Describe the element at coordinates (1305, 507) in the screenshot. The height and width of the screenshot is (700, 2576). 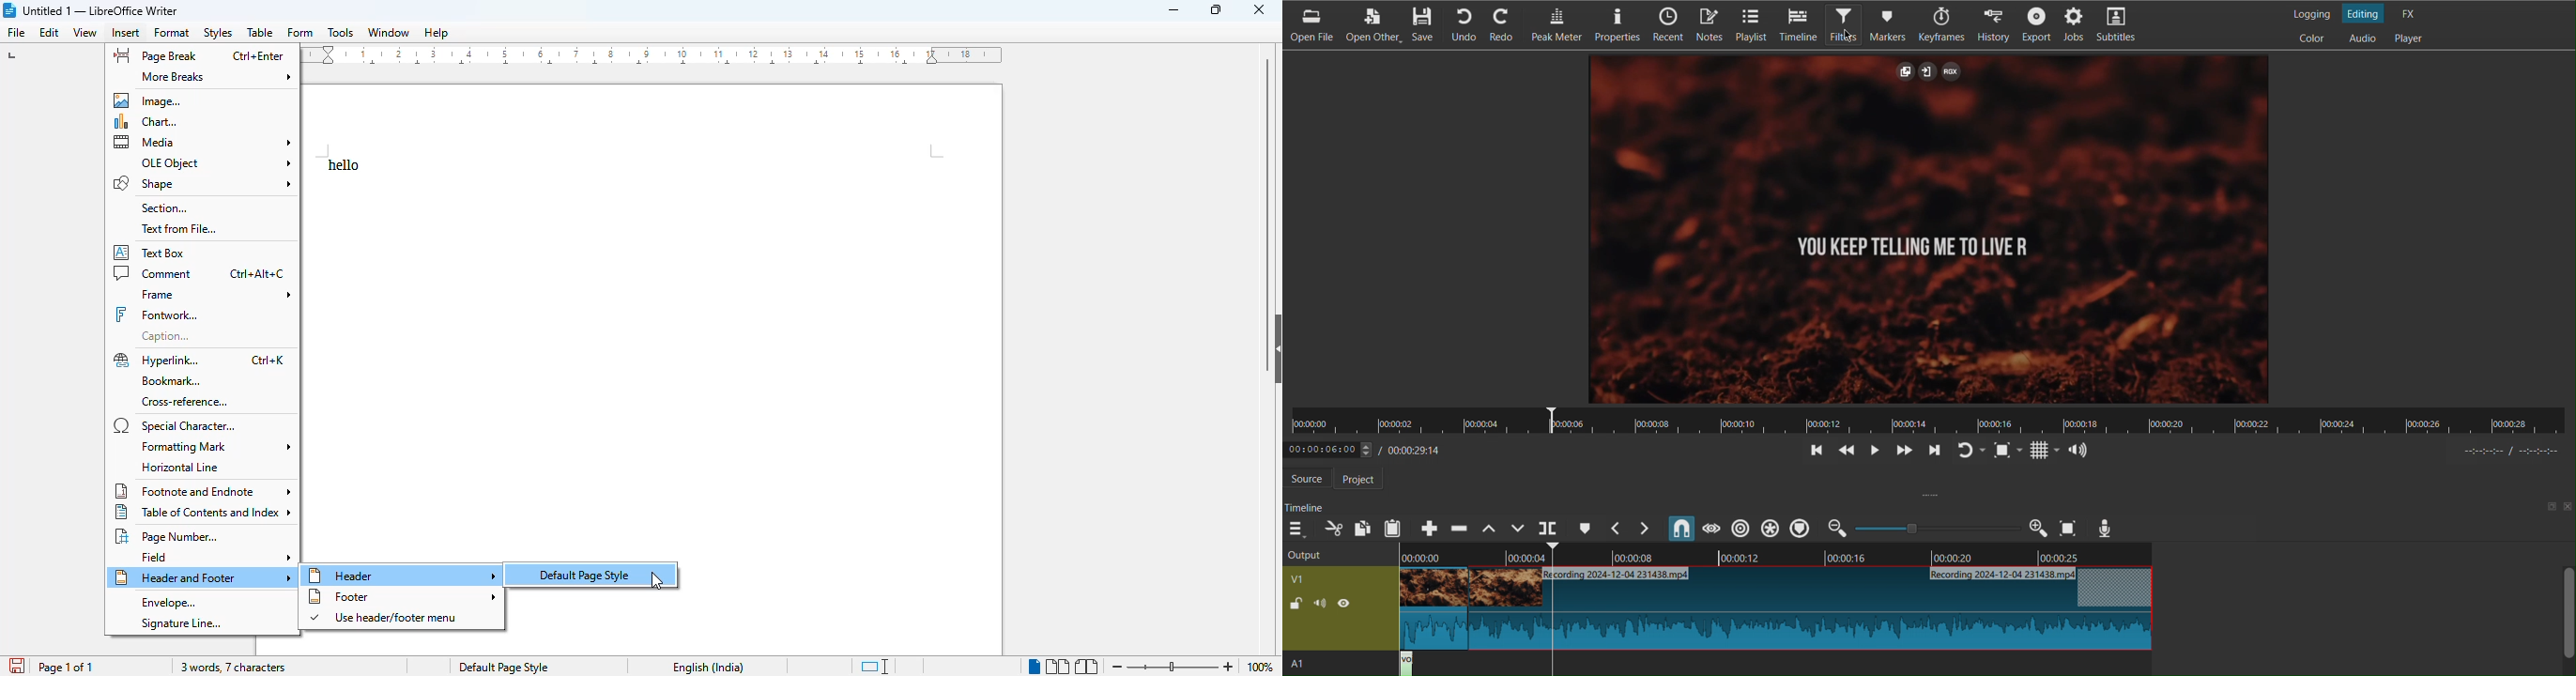
I see `Timeline` at that location.